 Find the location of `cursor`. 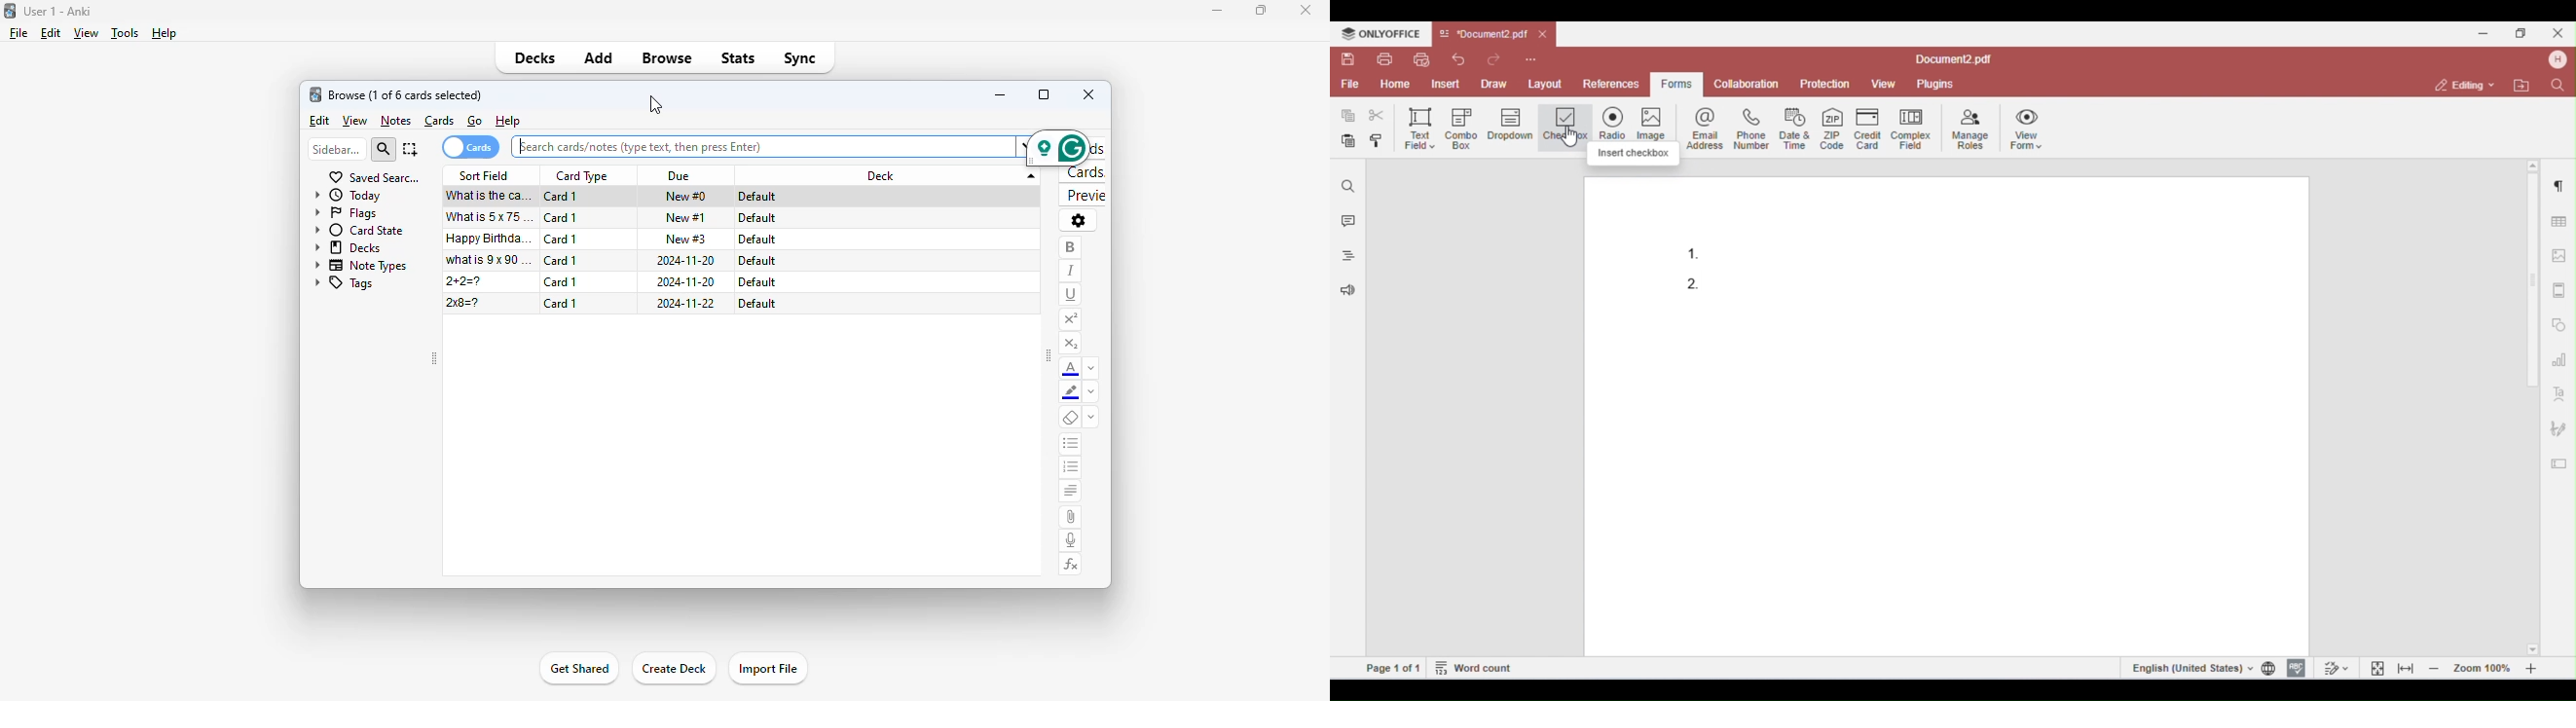

cursor is located at coordinates (656, 106).